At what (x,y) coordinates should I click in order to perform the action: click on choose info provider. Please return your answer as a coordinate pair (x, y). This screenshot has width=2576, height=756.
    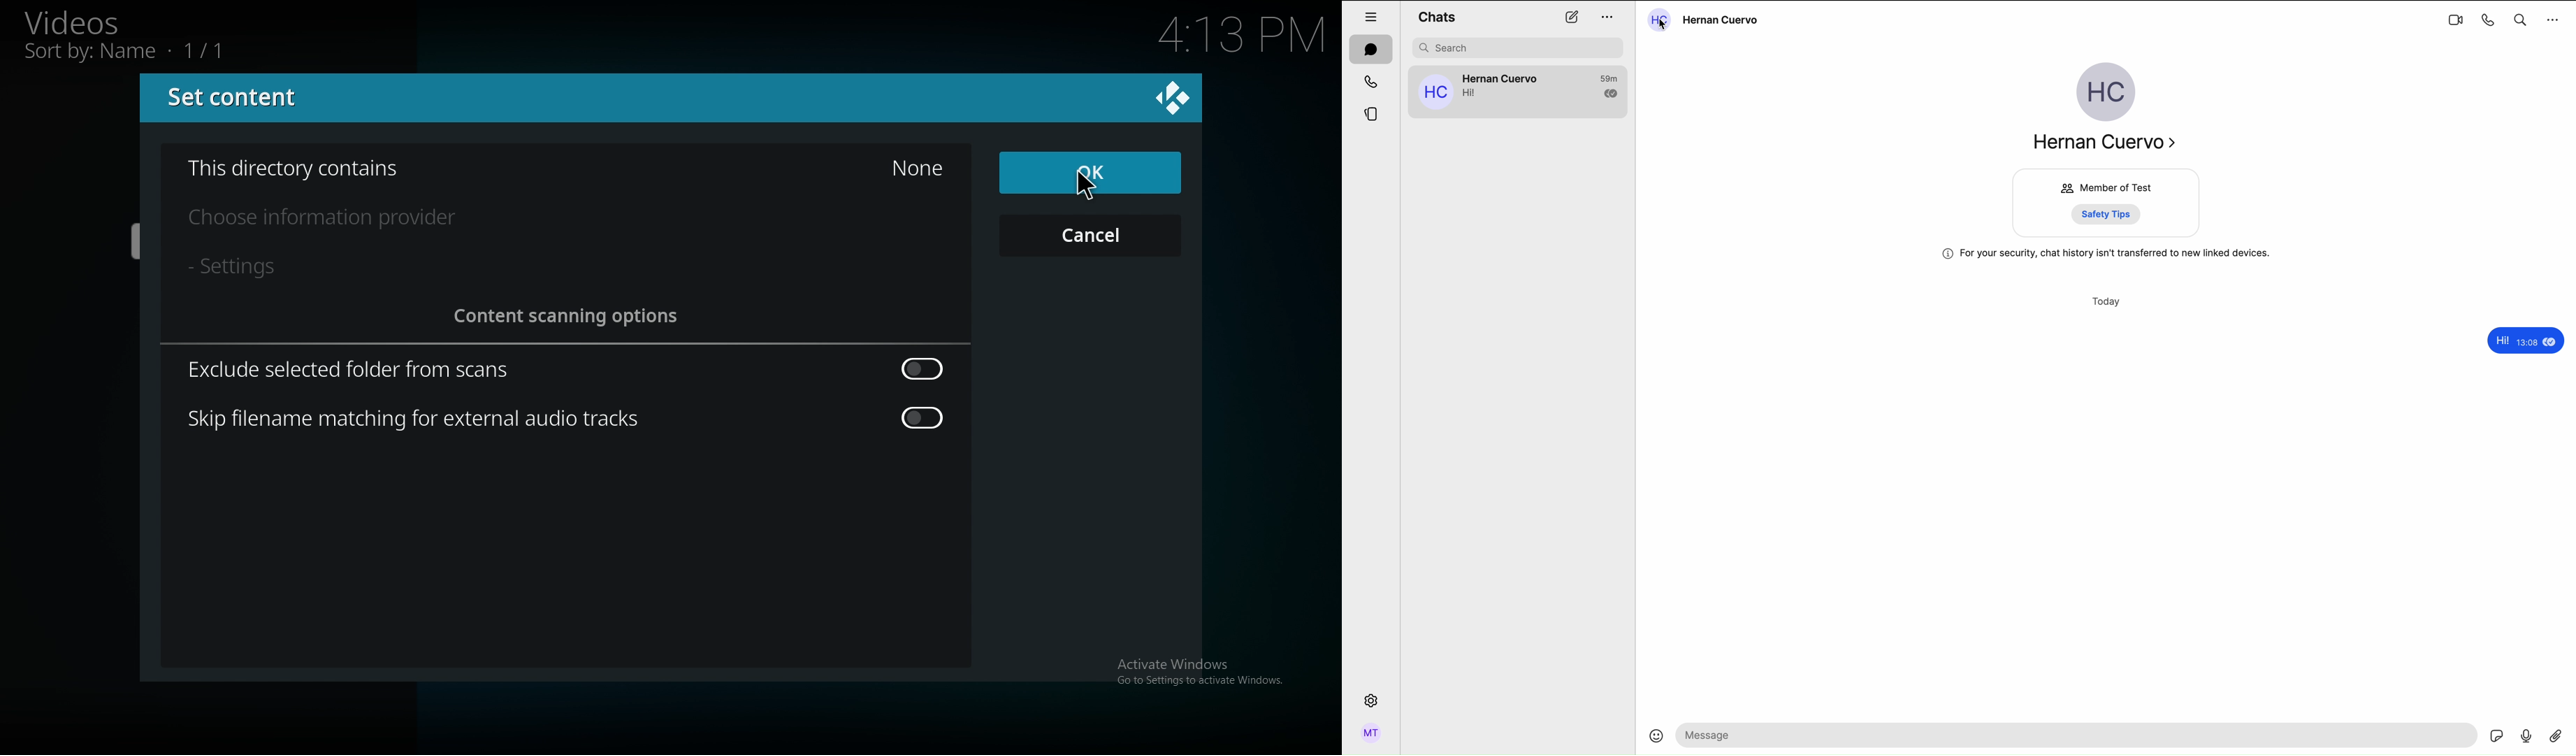
    Looking at the image, I should click on (346, 218).